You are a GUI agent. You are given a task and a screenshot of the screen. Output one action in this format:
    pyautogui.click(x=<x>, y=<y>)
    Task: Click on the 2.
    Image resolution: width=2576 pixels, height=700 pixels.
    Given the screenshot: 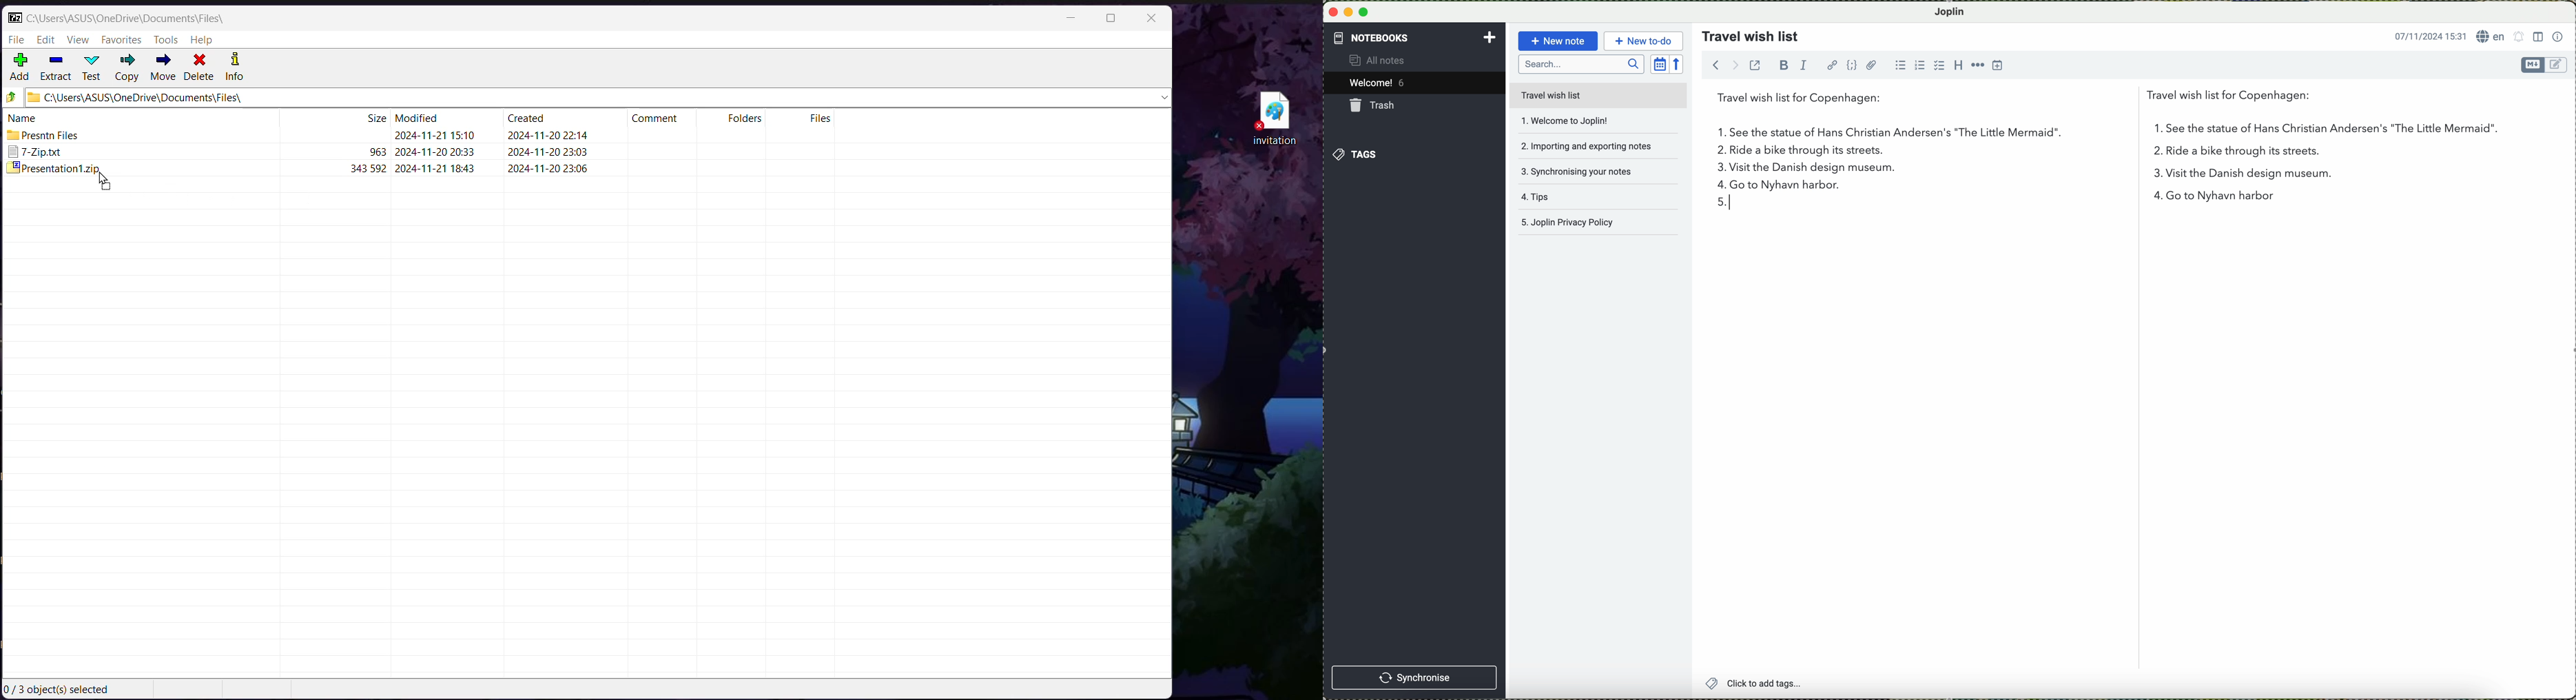 What is the action you would take?
    pyautogui.click(x=1717, y=153)
    